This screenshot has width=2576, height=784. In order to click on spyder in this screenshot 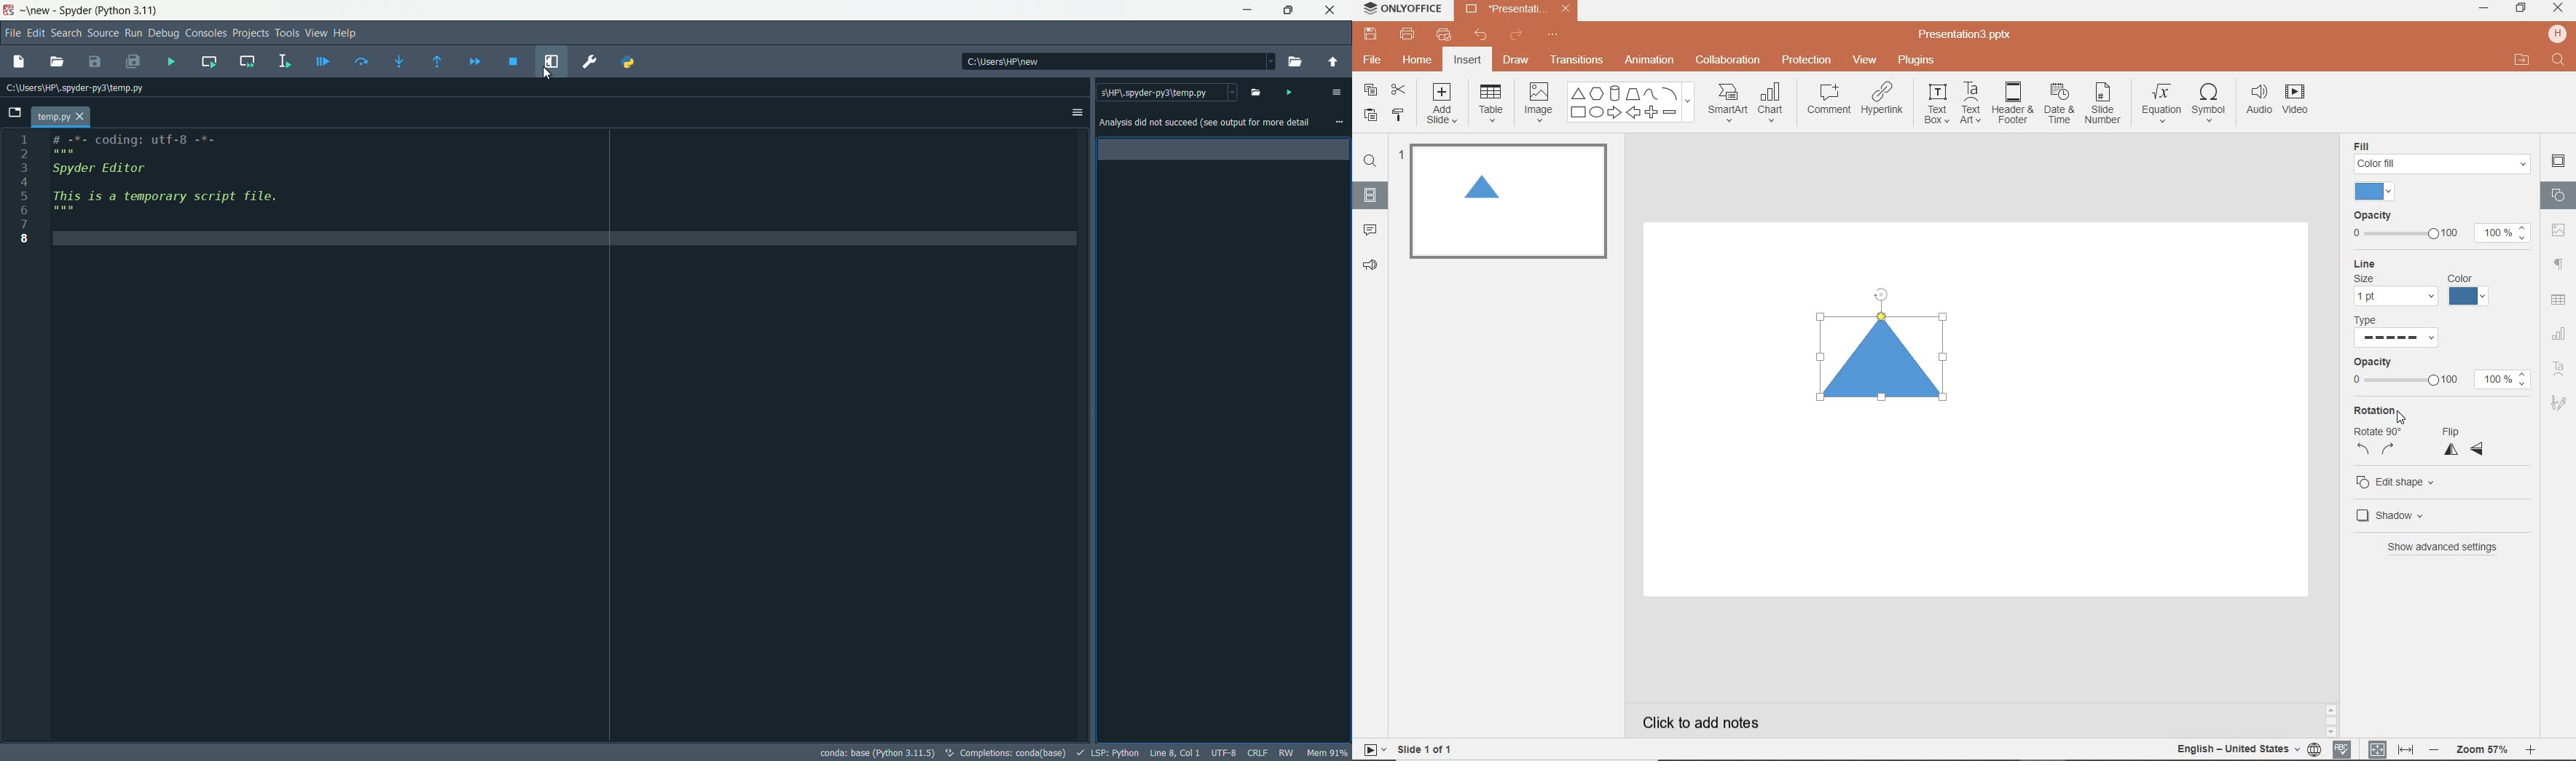, I will do `click(75, 11)`.